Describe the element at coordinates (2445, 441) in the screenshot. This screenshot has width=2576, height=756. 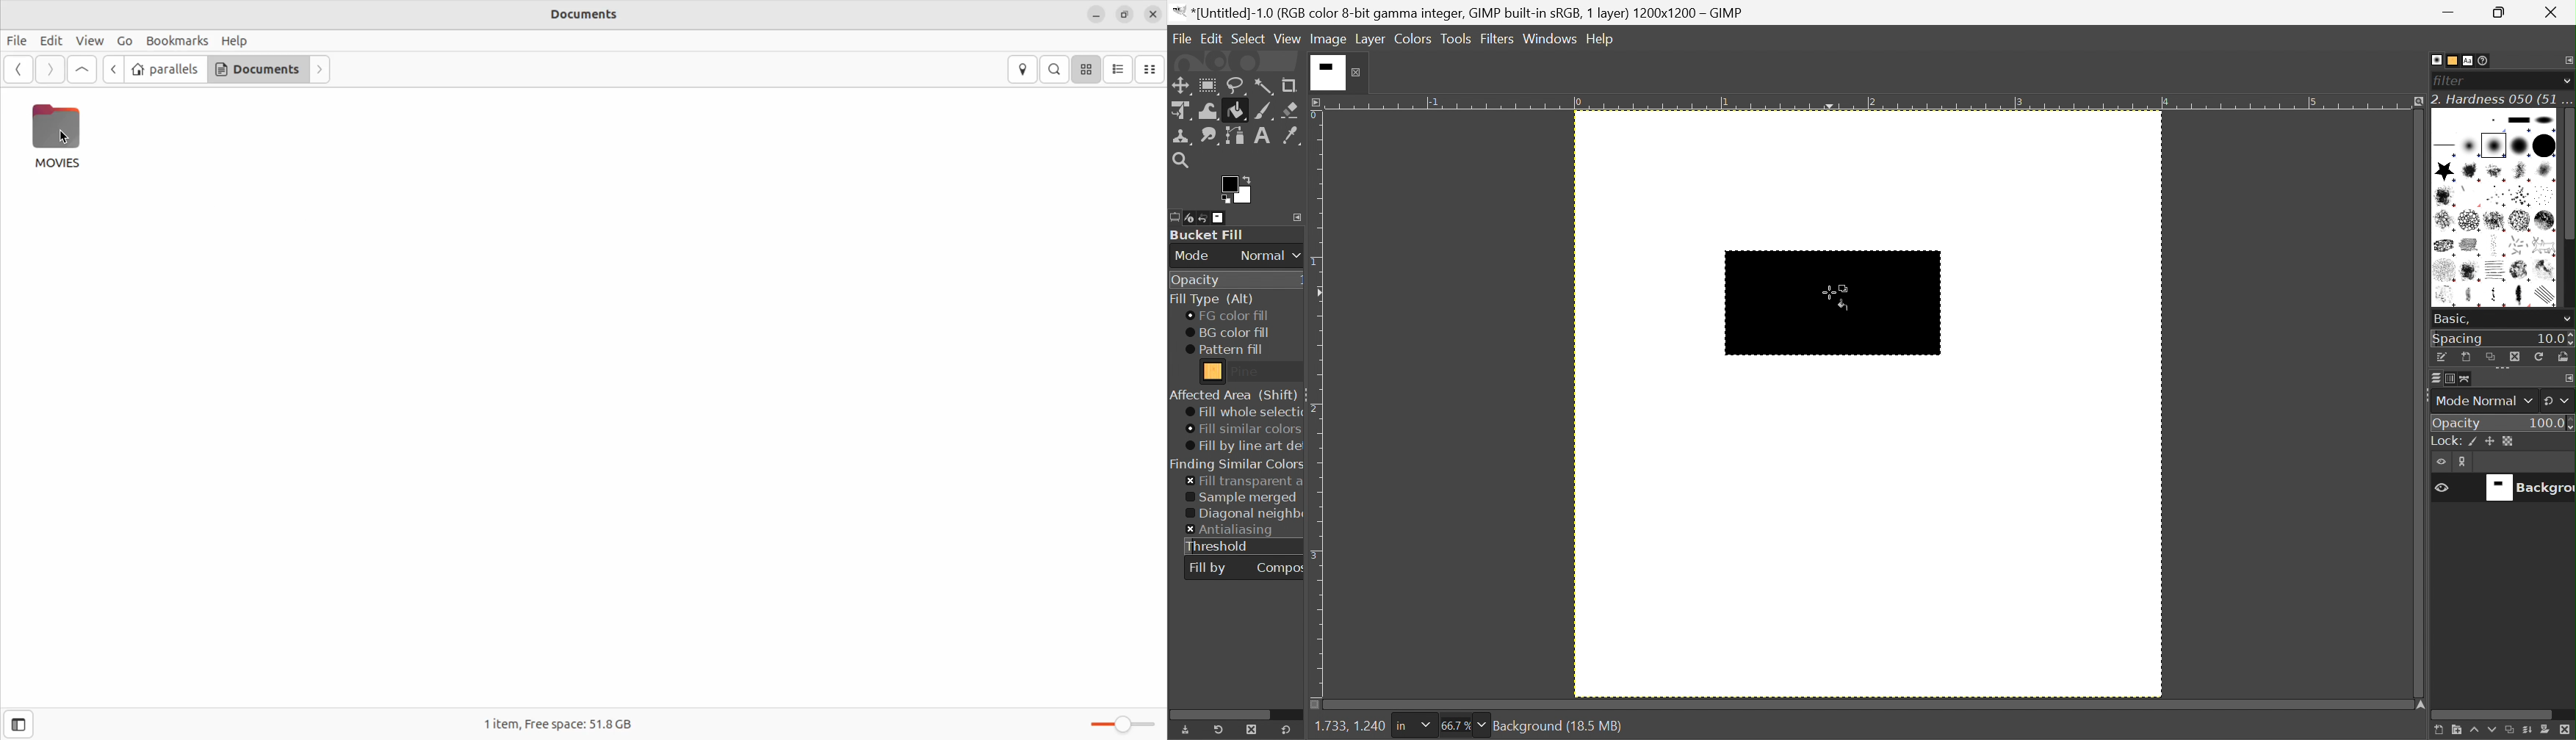
I see `` at that location.